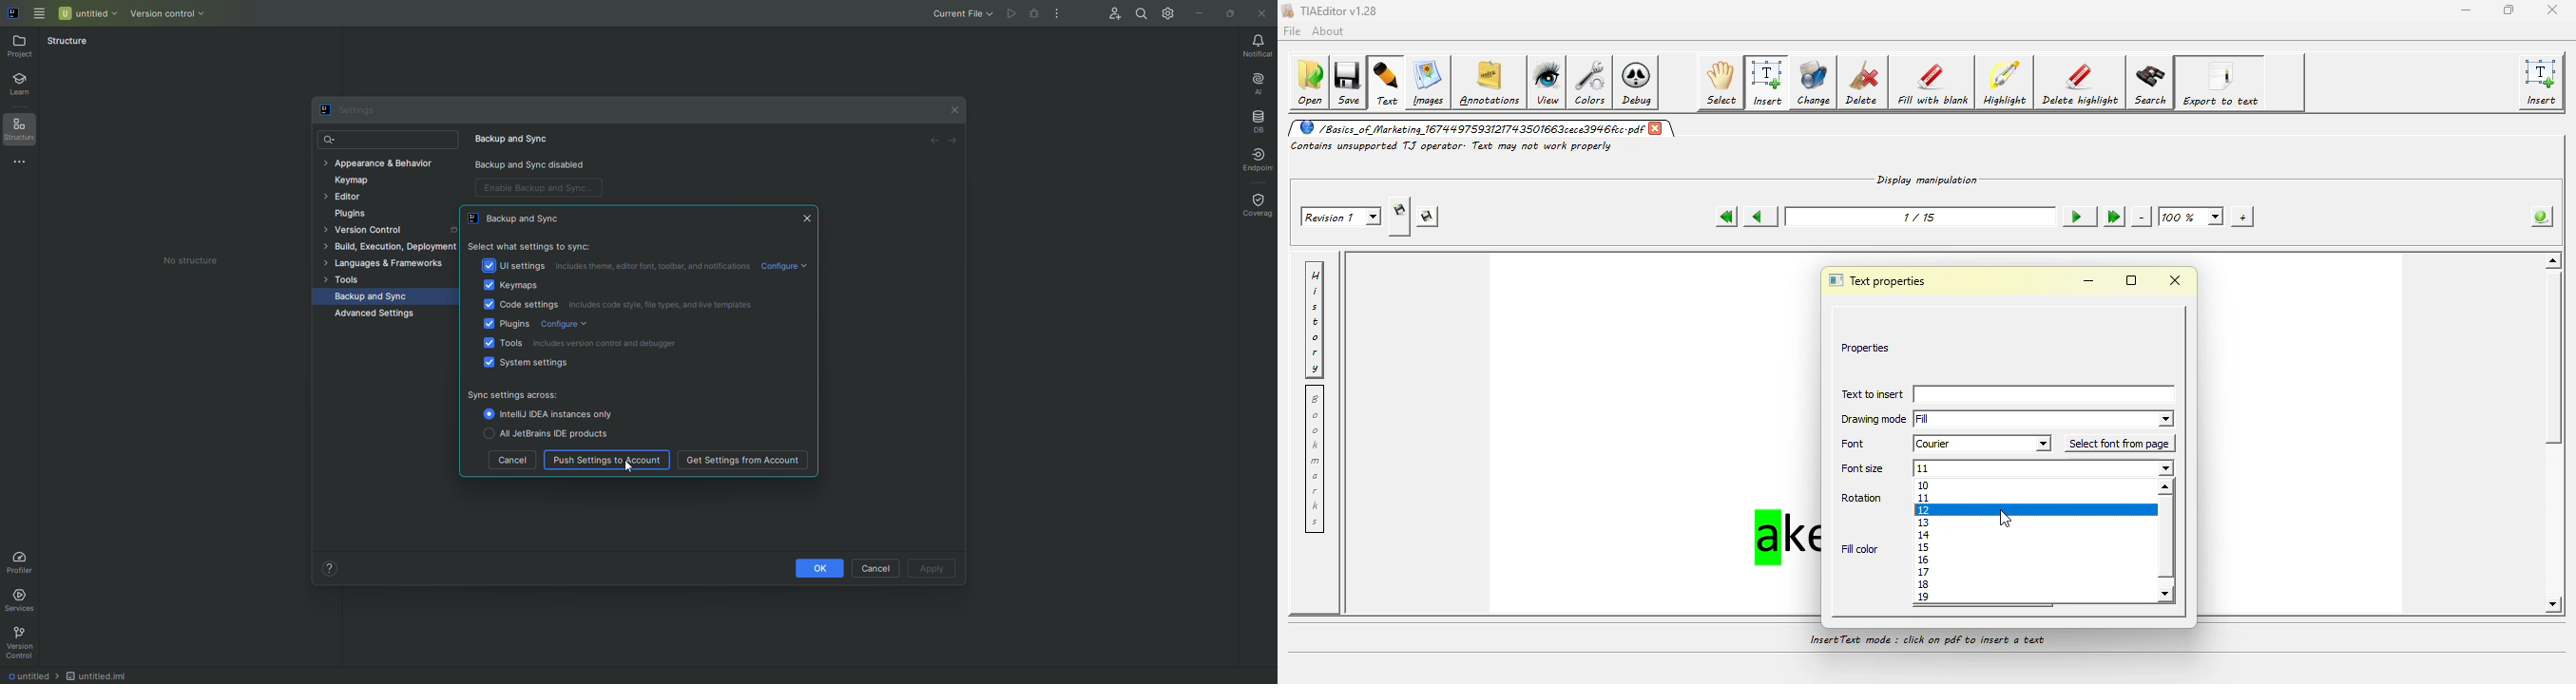  Describe the element at coordinates (2557, 366) in the screenshot. I see `scroll bar` at that location.